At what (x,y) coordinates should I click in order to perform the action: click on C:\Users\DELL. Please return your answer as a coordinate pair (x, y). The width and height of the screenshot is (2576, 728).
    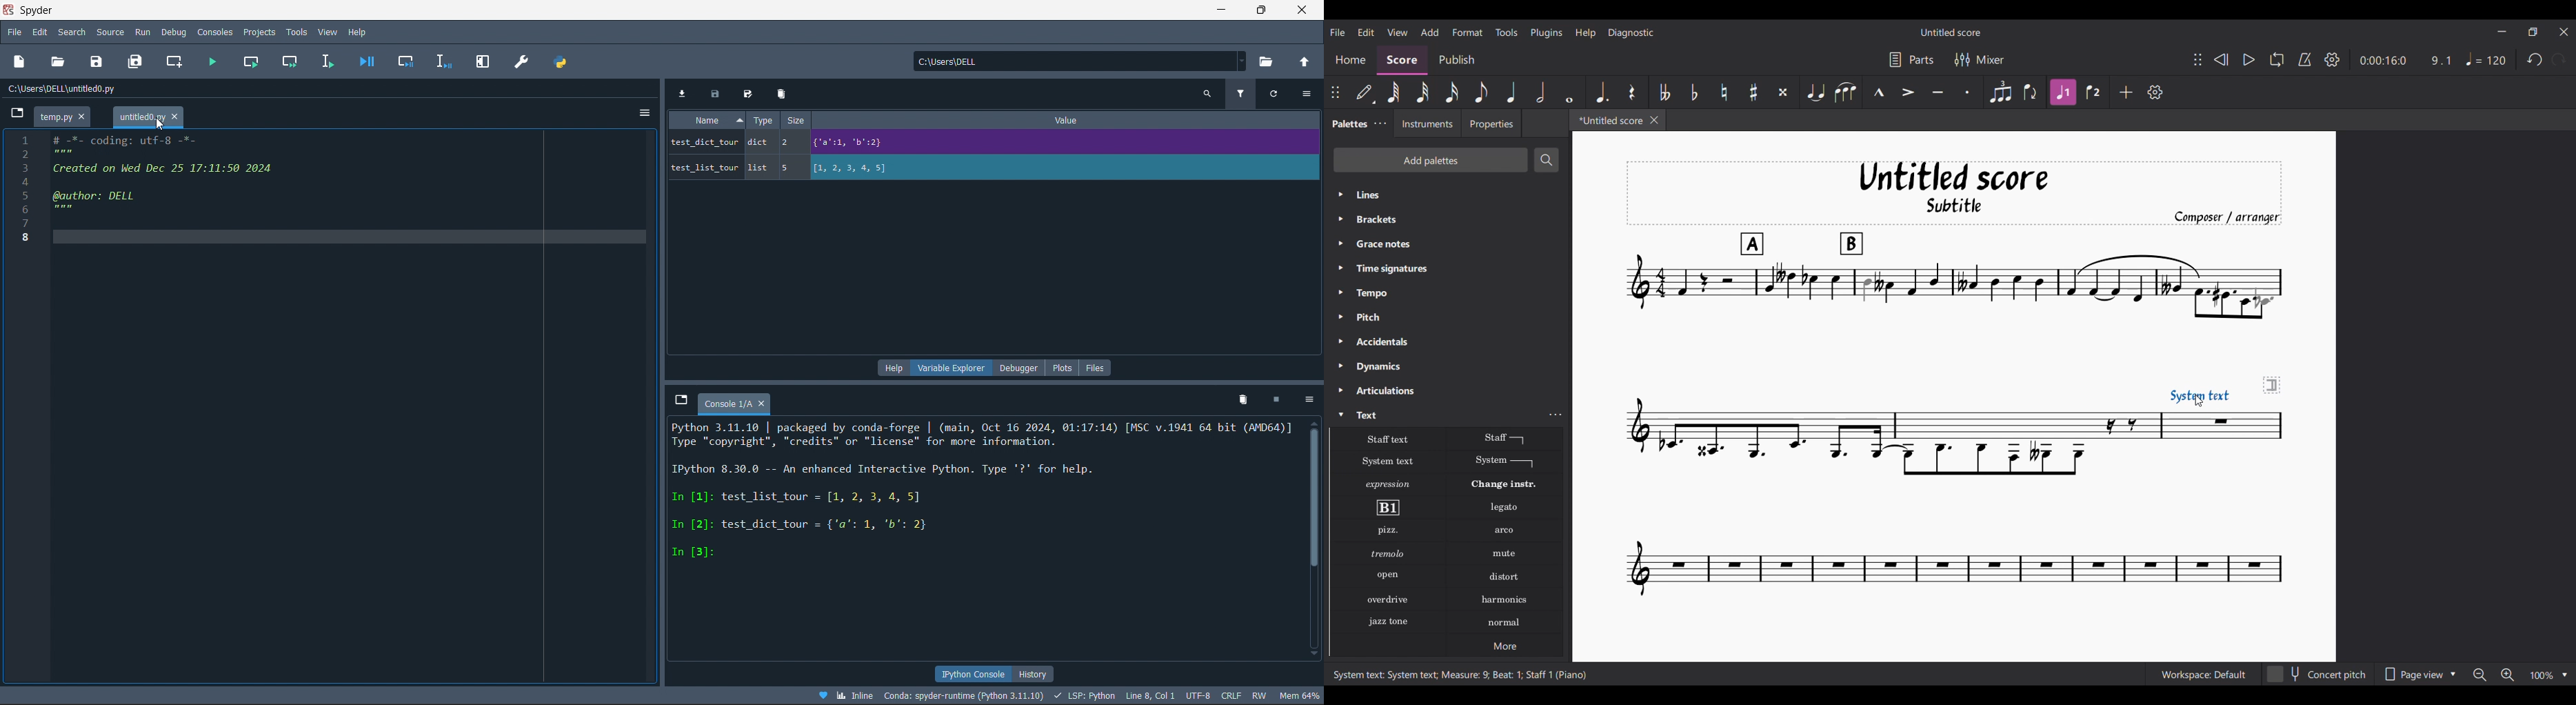
    Looking at the image, I should click on (954, 64).